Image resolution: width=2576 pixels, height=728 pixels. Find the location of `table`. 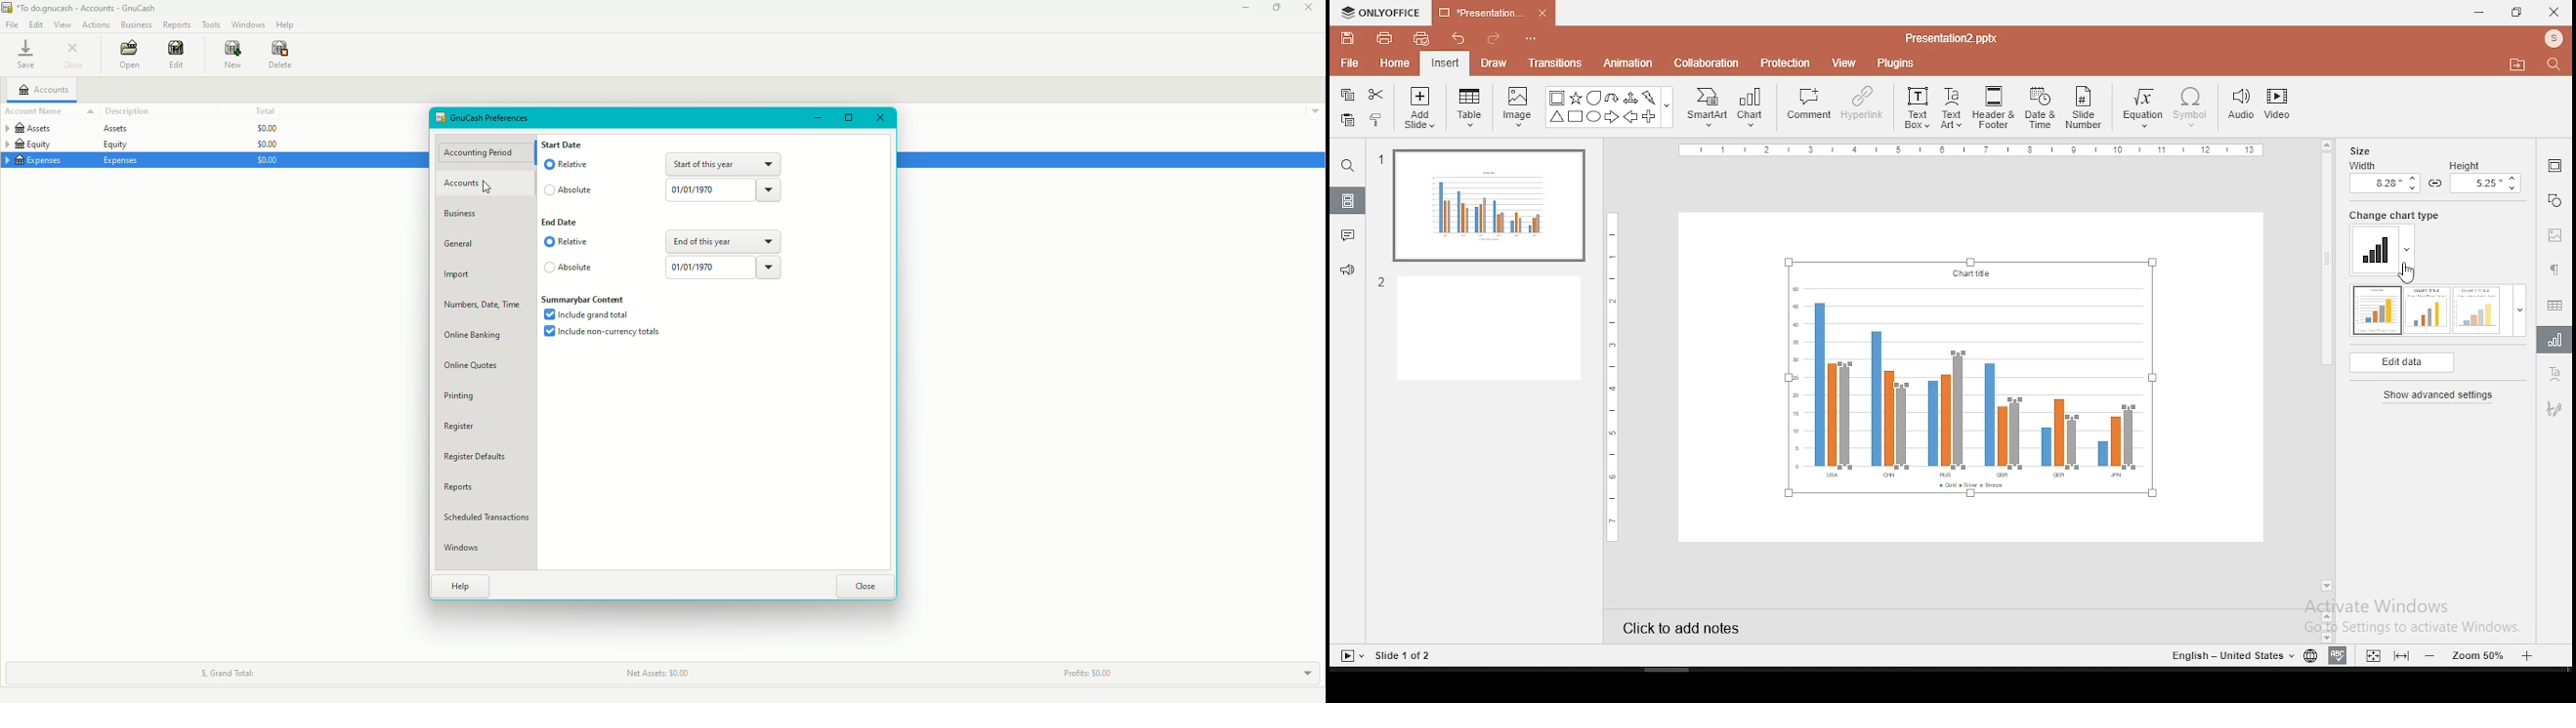

table is located at coordinates (1472, 109).